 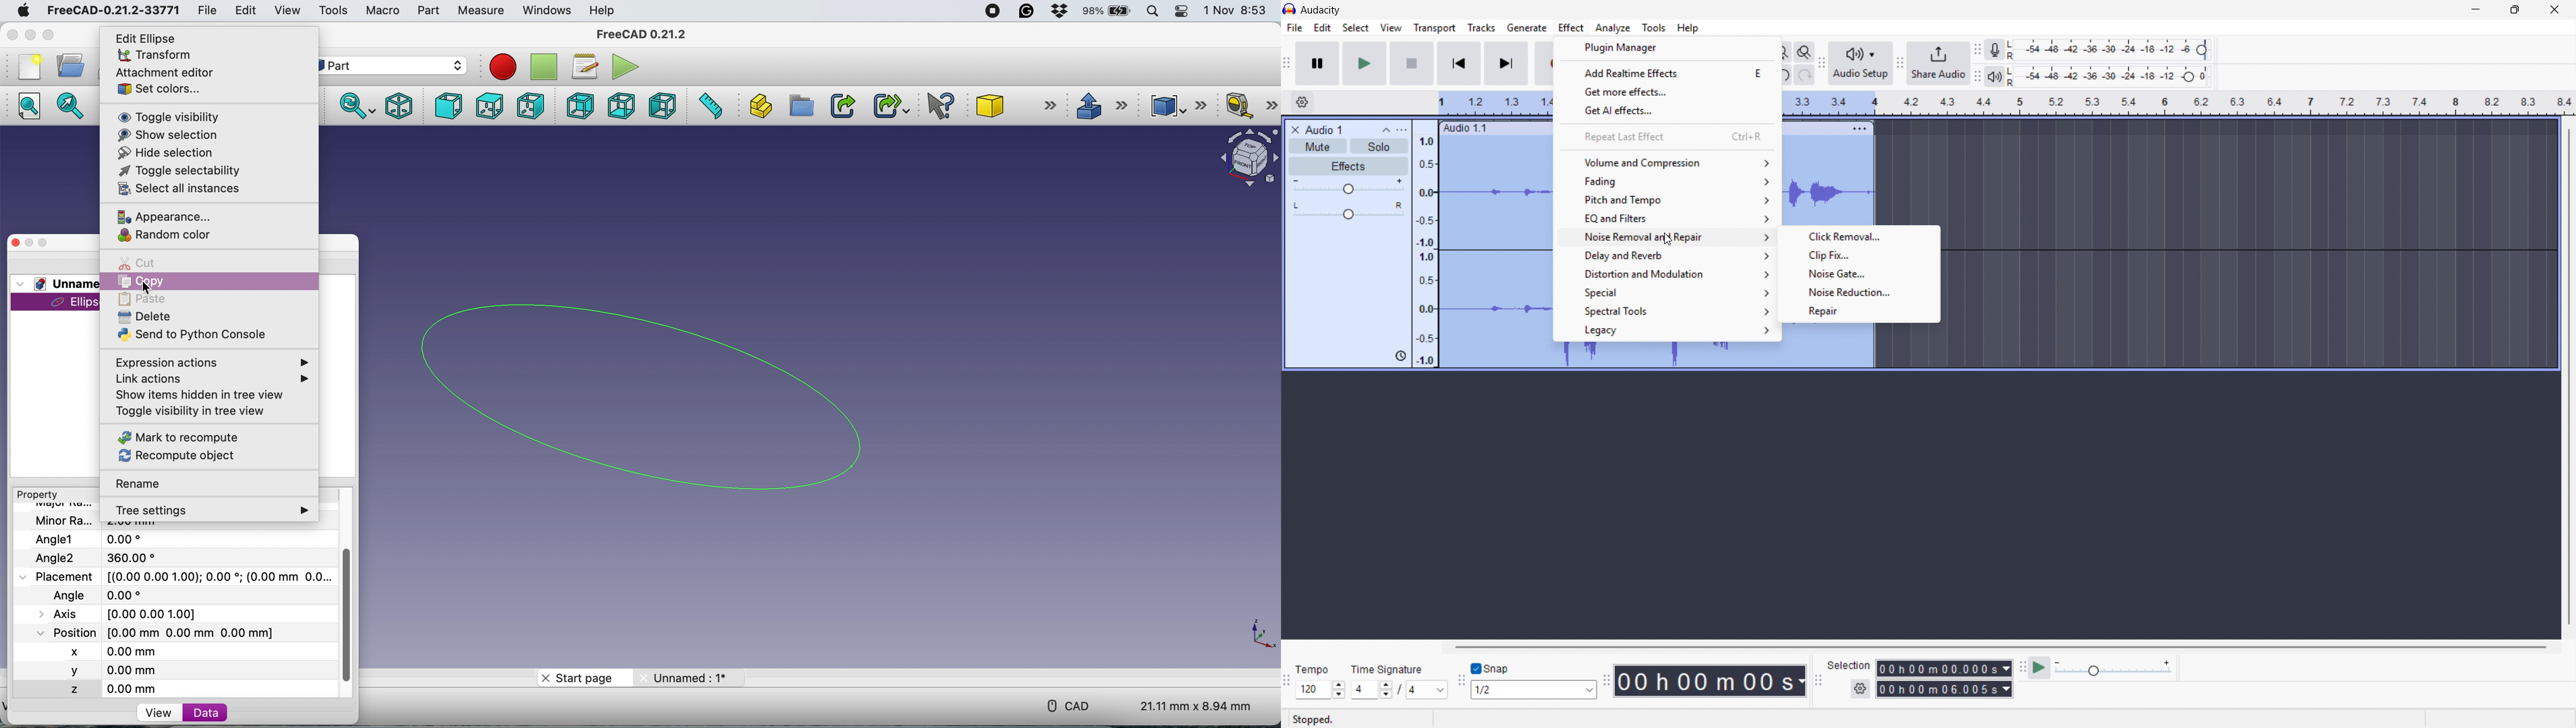 What do you see at coordinates (1858, 291) in the screenshot?
I see `Noise reduction ` at bounding box center [1858, 291].